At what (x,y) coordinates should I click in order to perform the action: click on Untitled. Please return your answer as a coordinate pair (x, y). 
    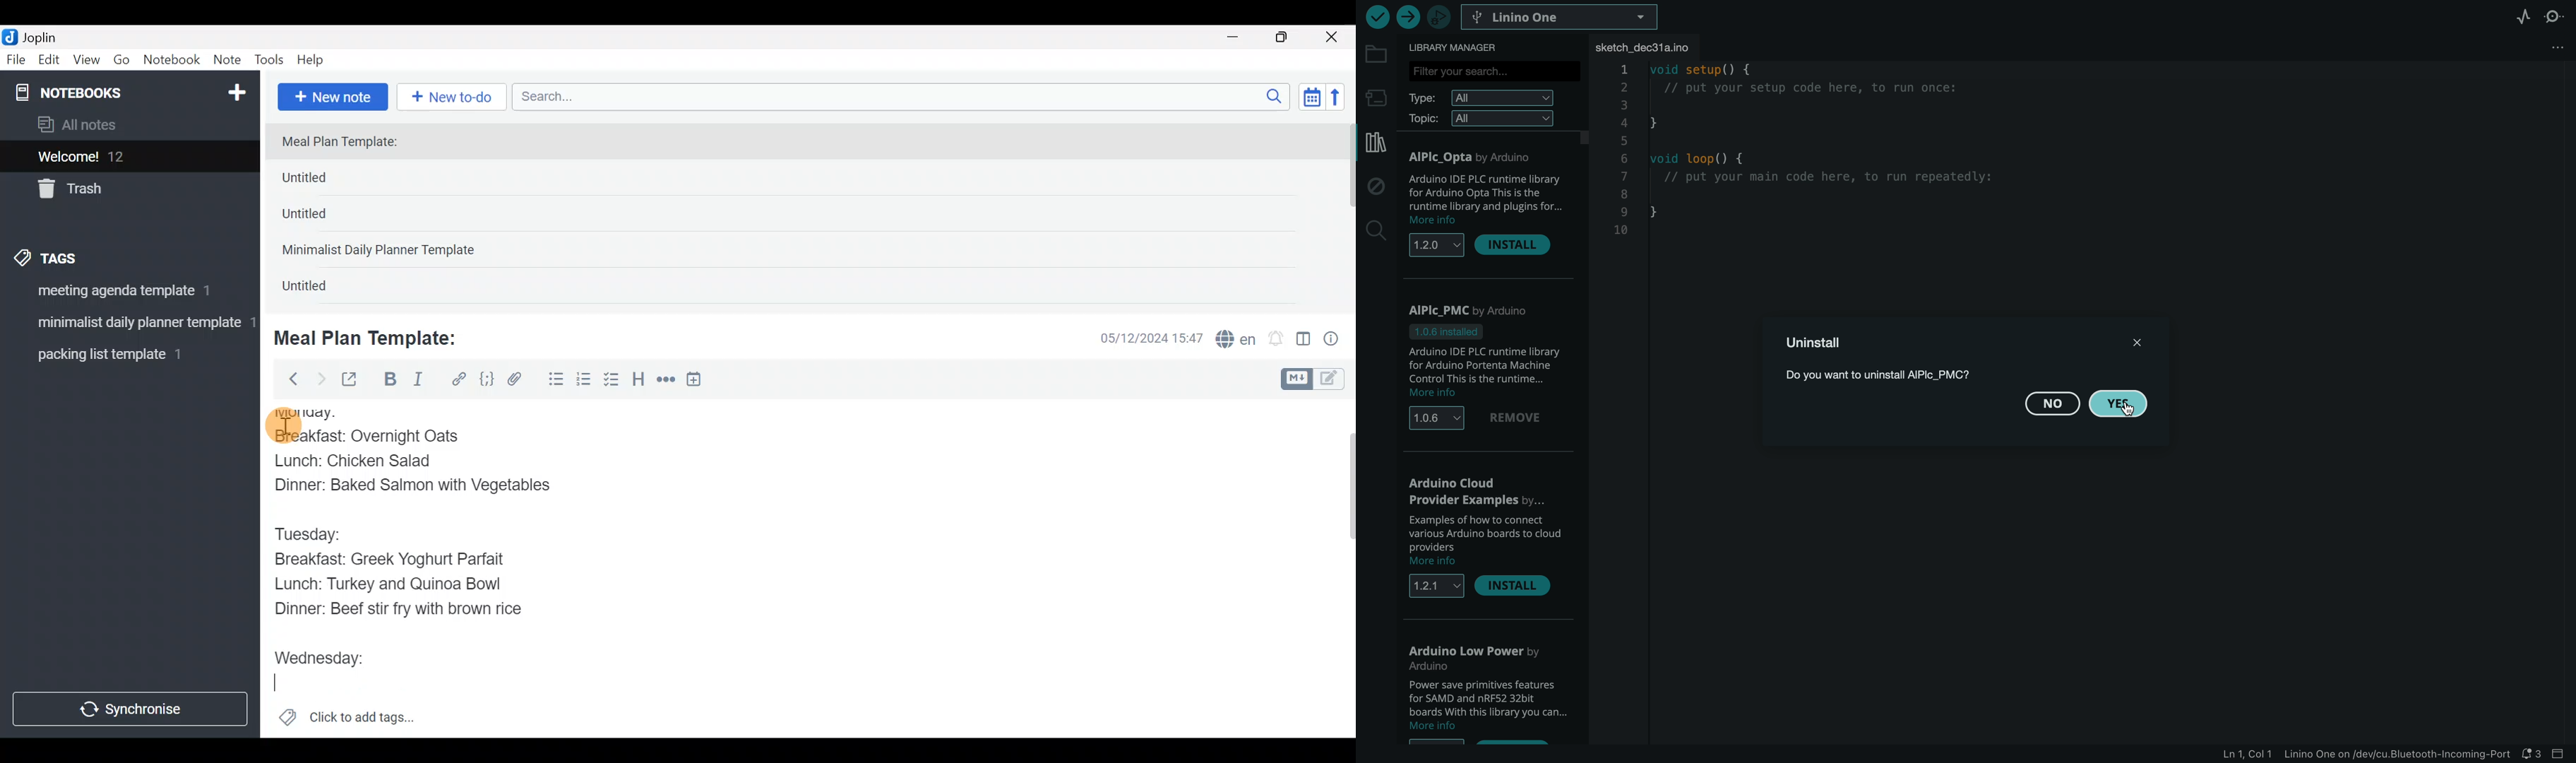
    Looking at the image, I should click on (321, 289).